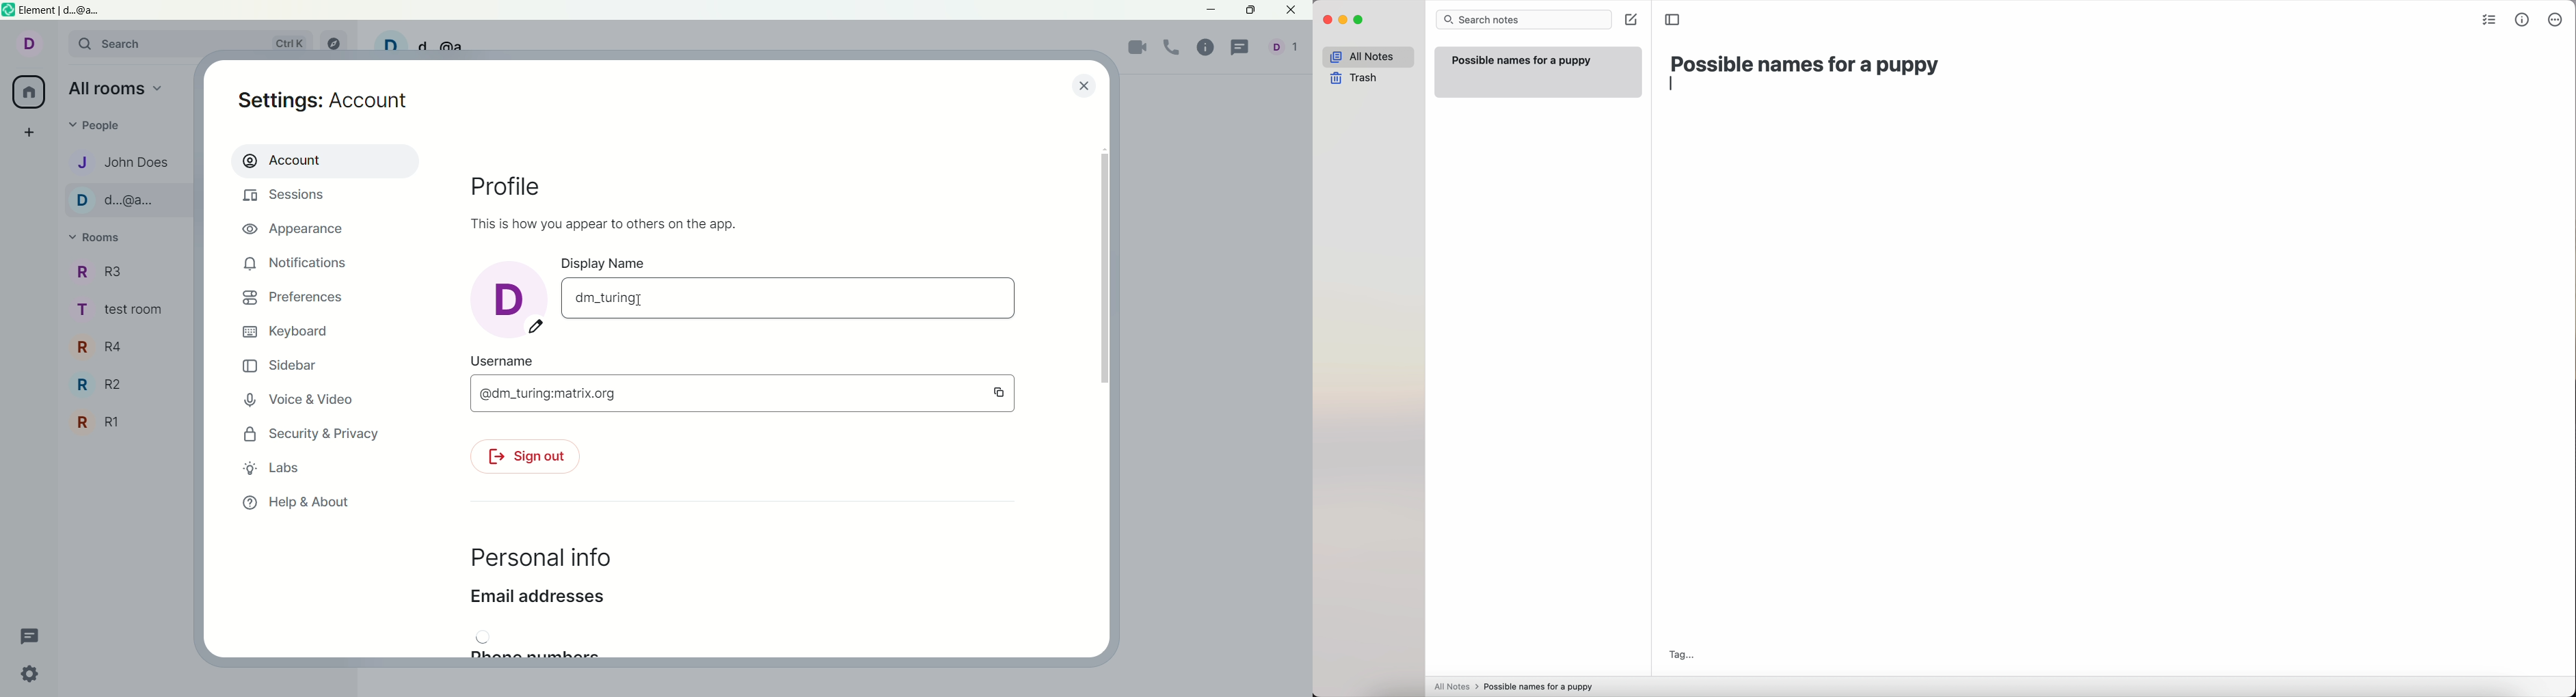  I want to click on element|d..@a.., so click(75, 12).